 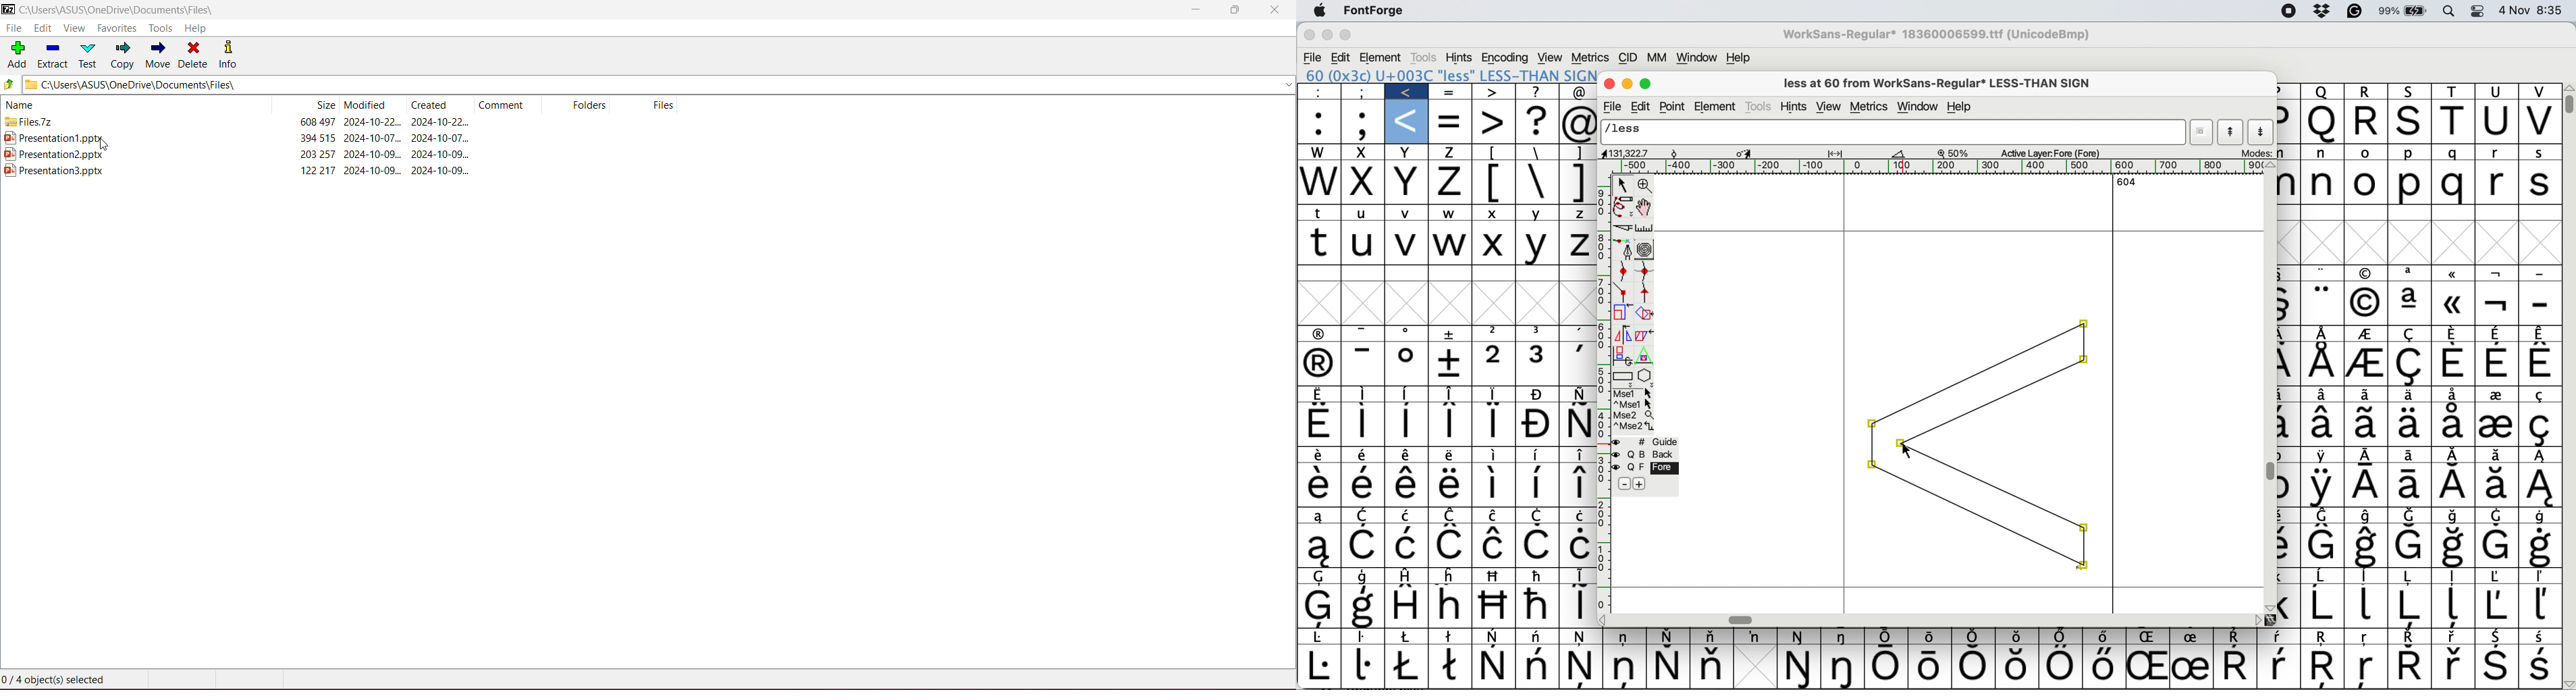 I want to click on Symbol, so click(x=2365, y=576).